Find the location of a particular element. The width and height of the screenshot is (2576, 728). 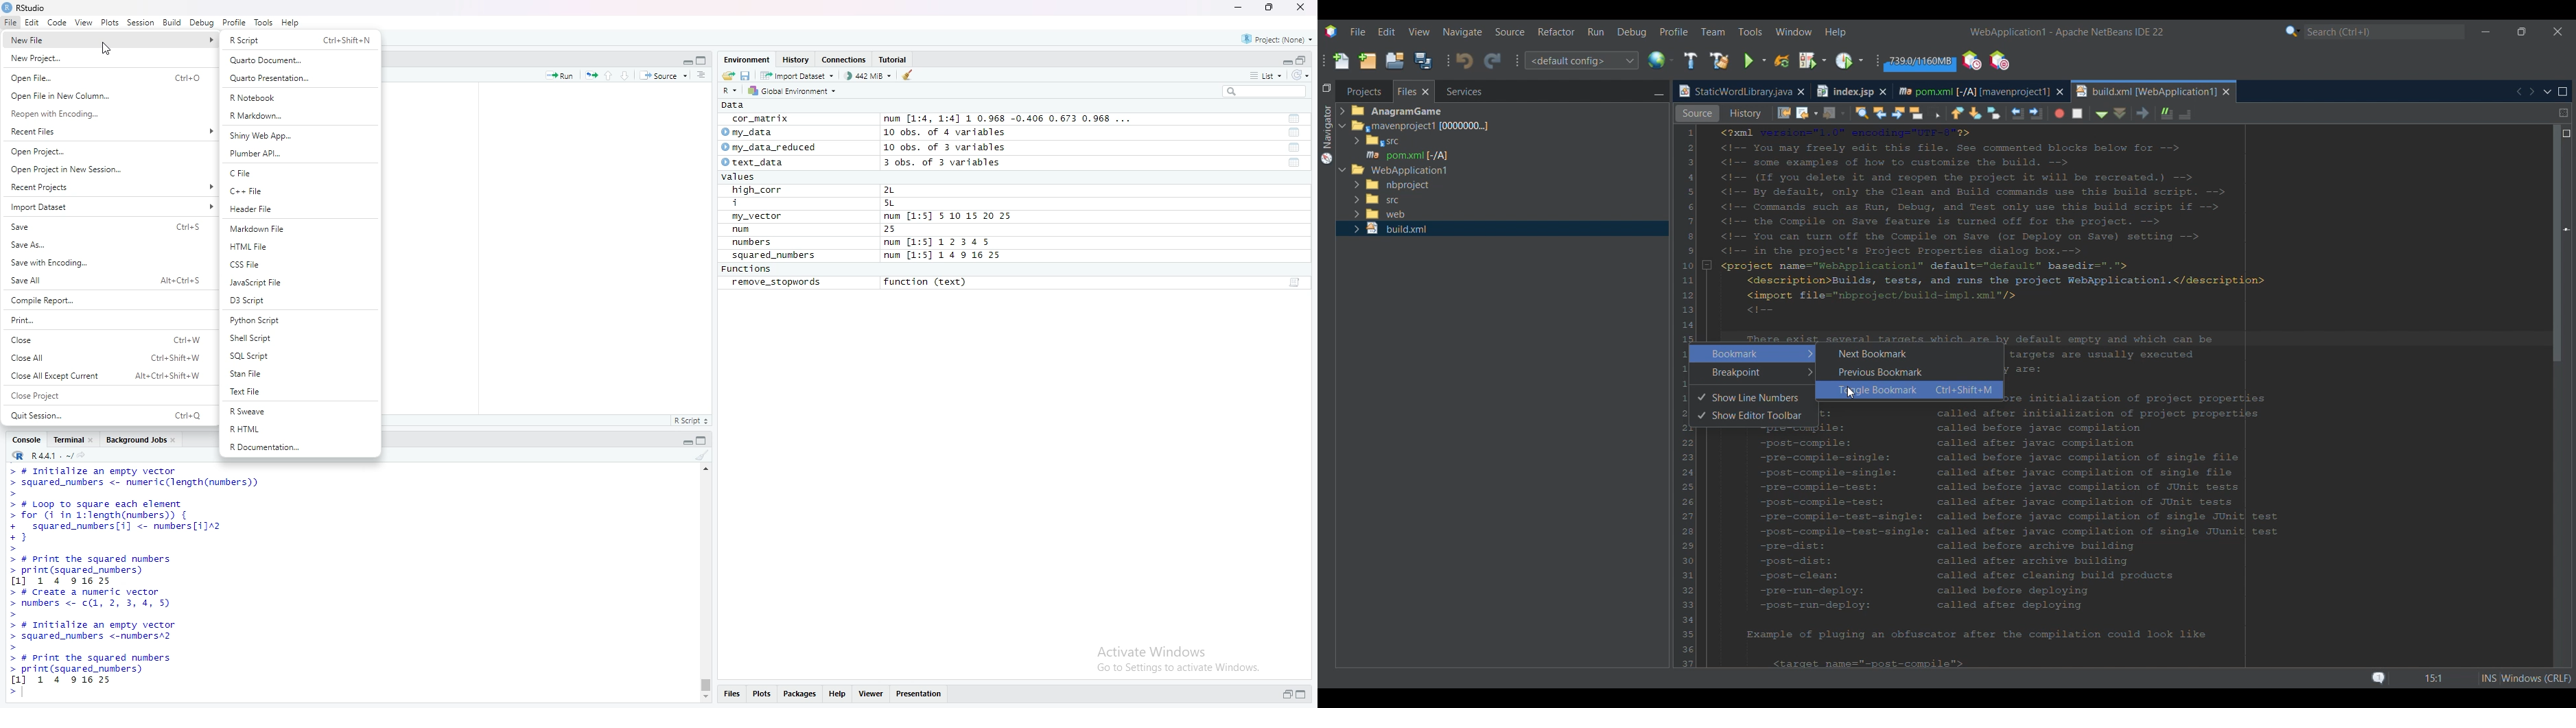

Save is located at coordinates (108, 226).